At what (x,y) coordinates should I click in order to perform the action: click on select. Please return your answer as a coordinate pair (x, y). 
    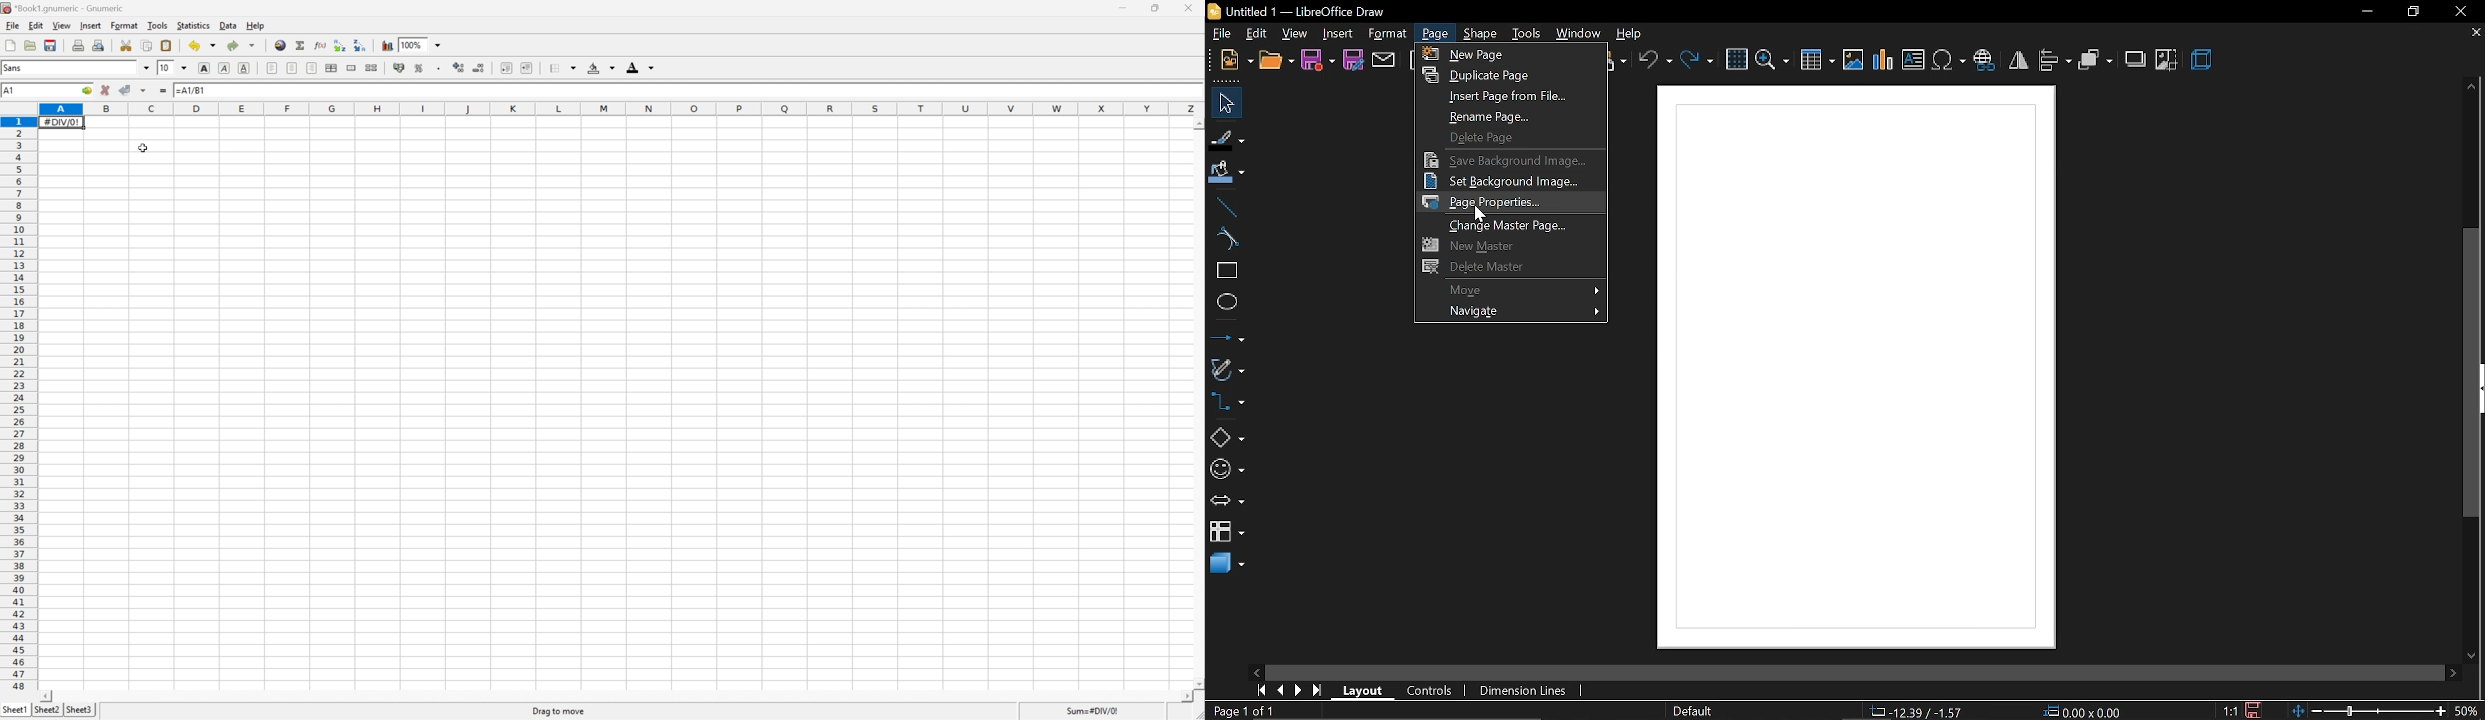
    Looking at the image, I should click on (1223, 103).